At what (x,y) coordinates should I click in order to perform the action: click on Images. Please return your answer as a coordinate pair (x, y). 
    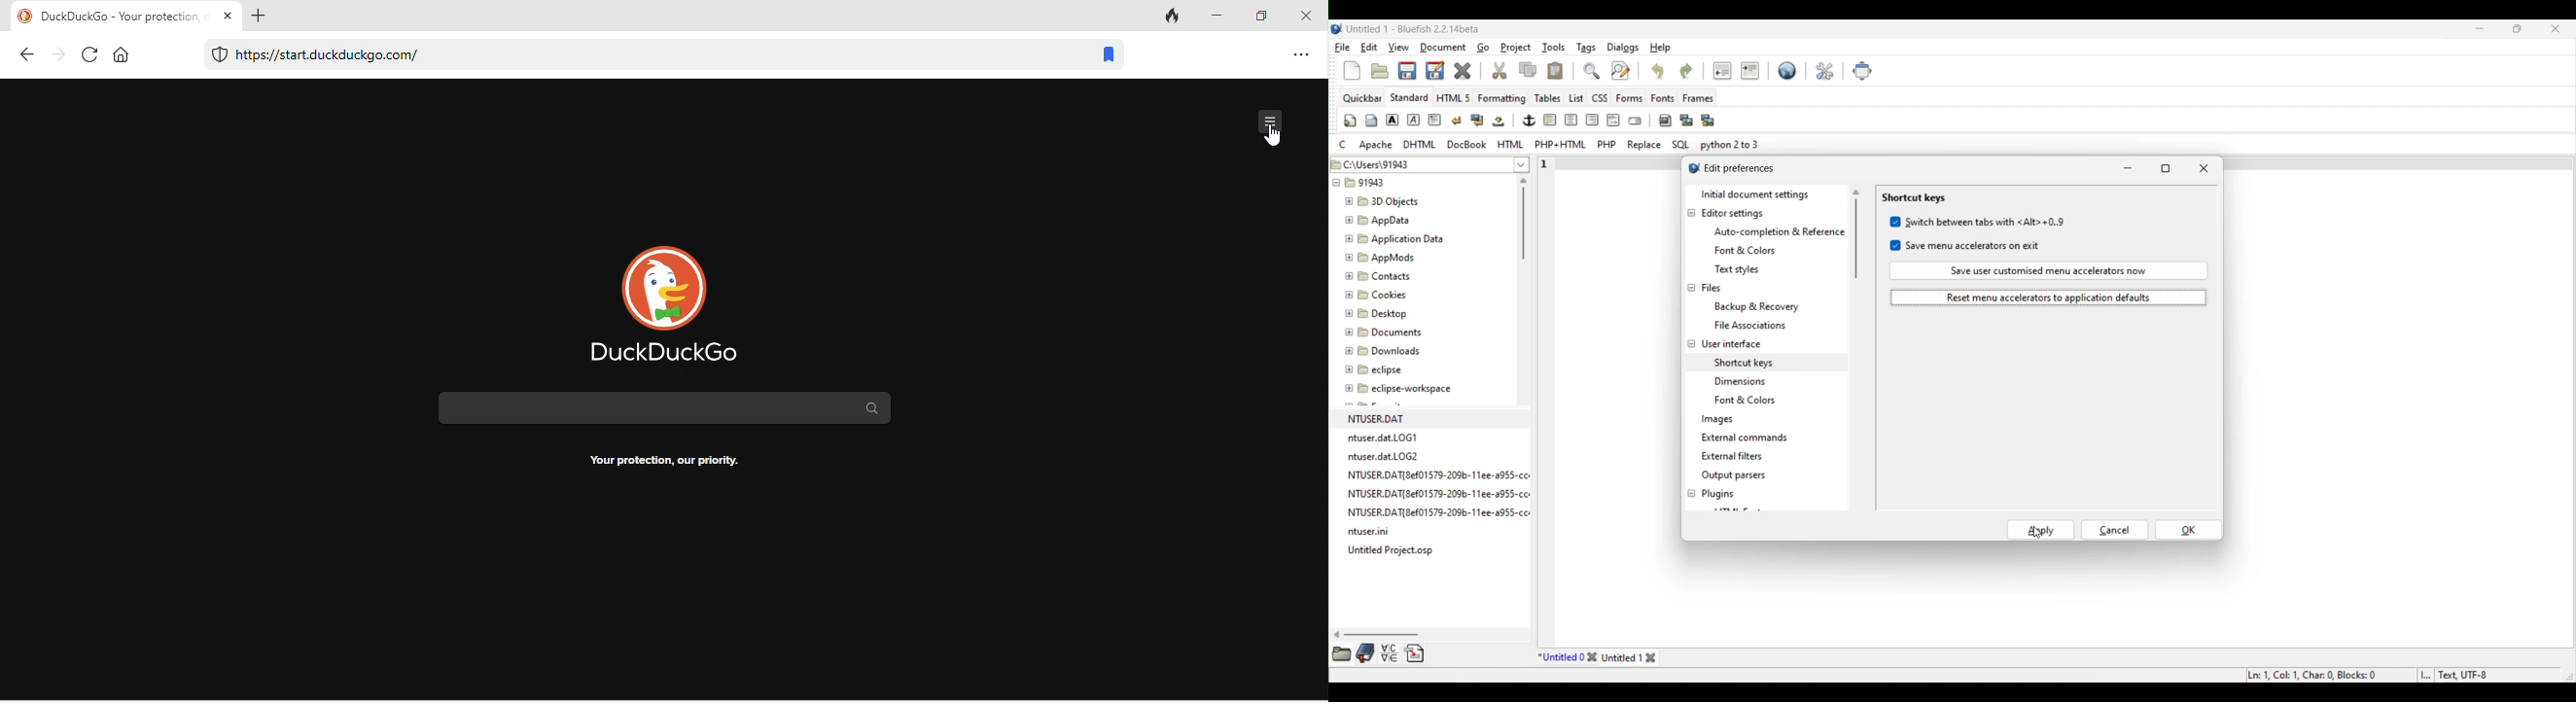
    Looking at the image, I should click on (1718, 420).